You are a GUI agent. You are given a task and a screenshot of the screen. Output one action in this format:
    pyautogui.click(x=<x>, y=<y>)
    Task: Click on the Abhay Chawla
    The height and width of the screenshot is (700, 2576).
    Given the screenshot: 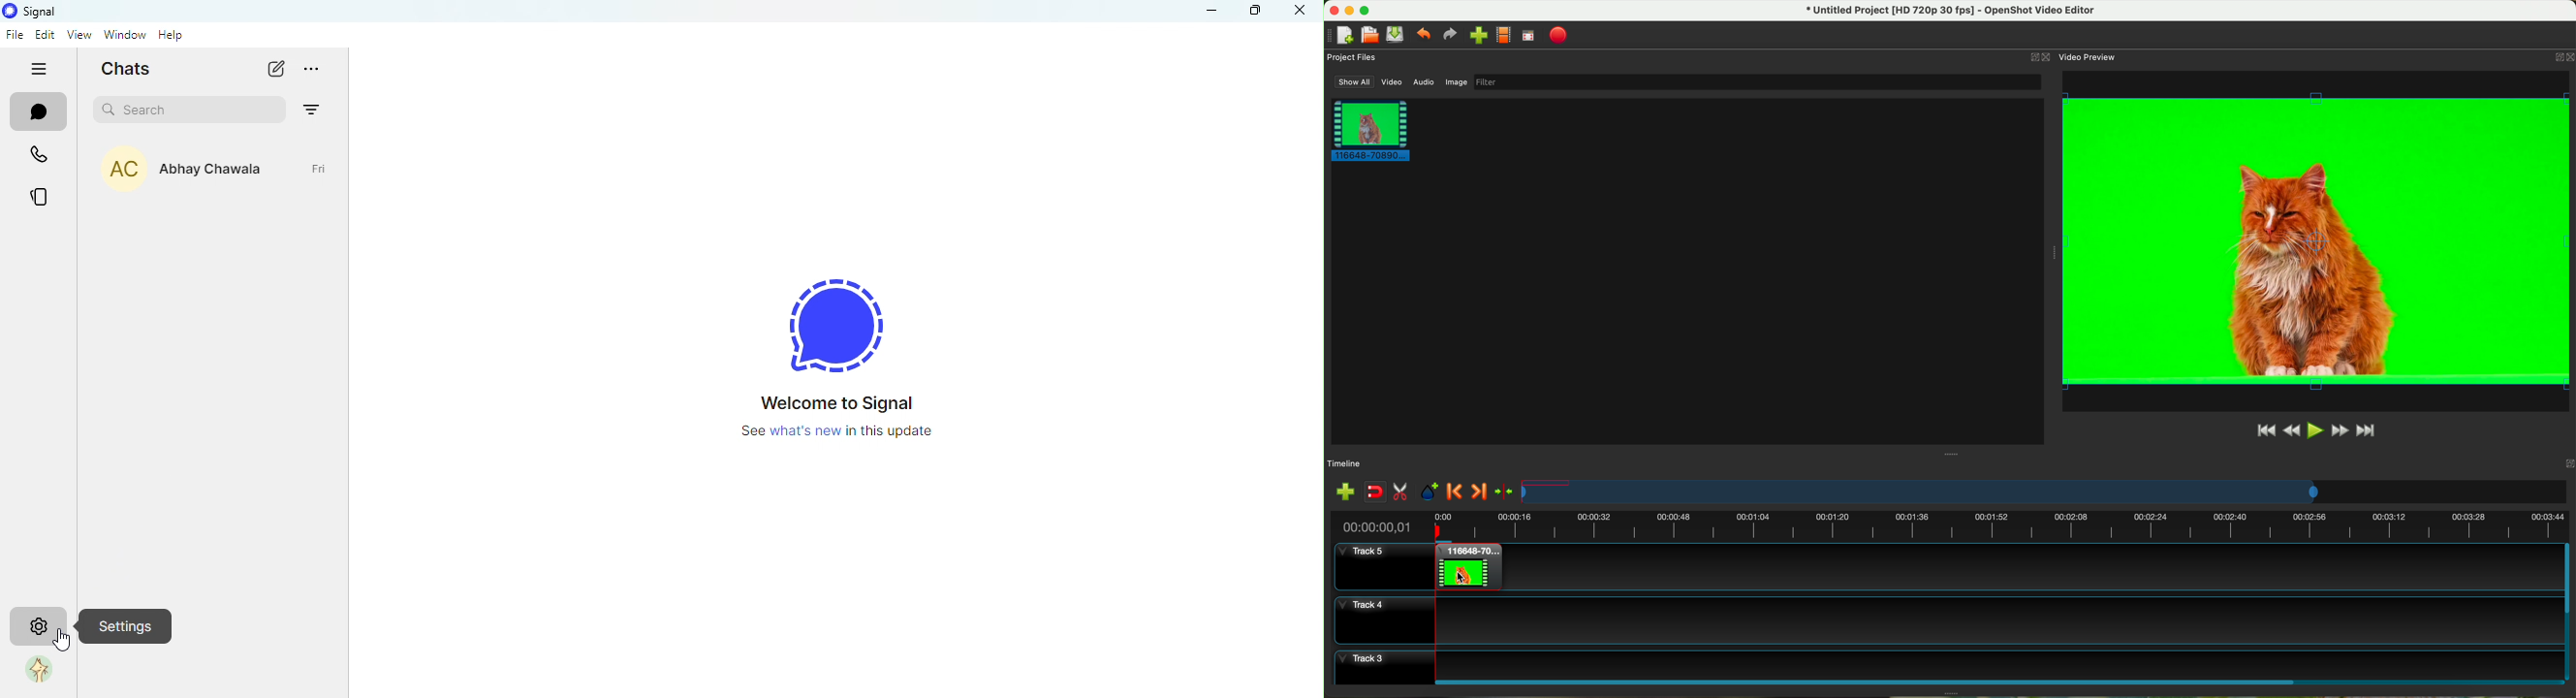 What is the action you would take?
    pyautogui.click(x=222, y=174)
    